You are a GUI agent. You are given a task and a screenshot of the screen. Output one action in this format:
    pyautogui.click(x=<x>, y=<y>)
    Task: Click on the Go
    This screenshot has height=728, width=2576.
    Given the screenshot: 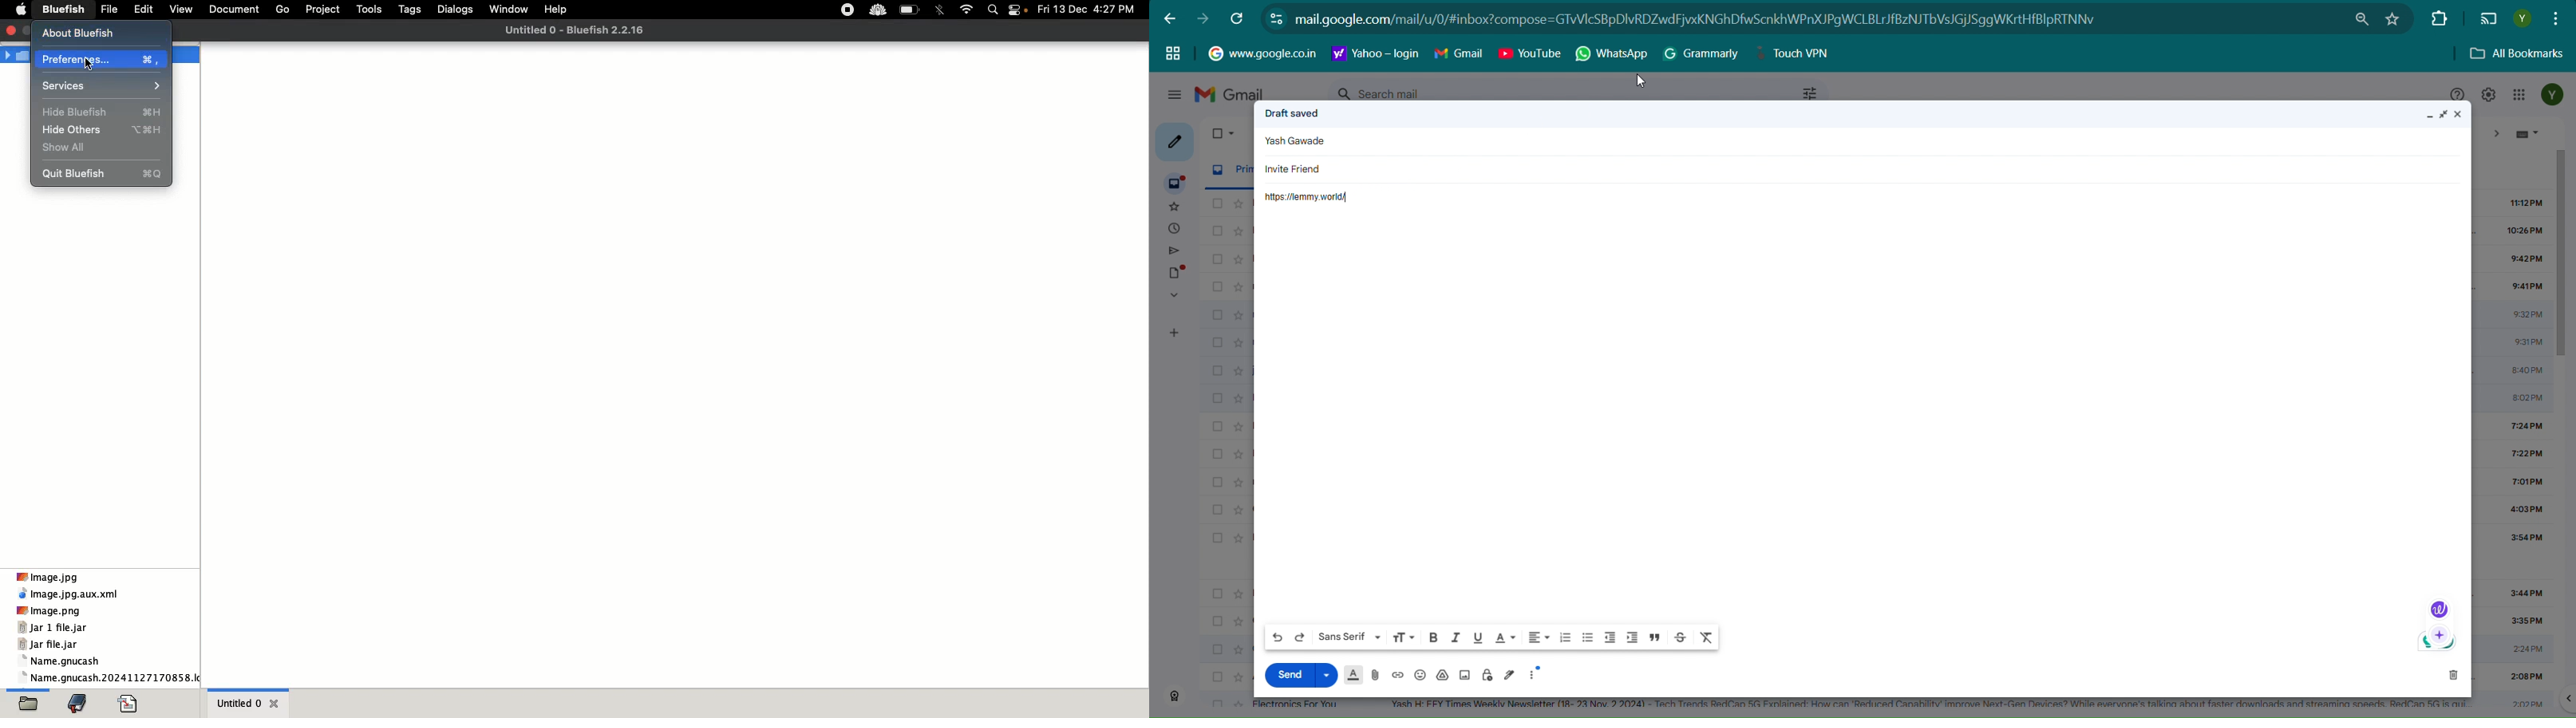 What is the action you would take?
    pyautogui.click(x=283, y=10)
    